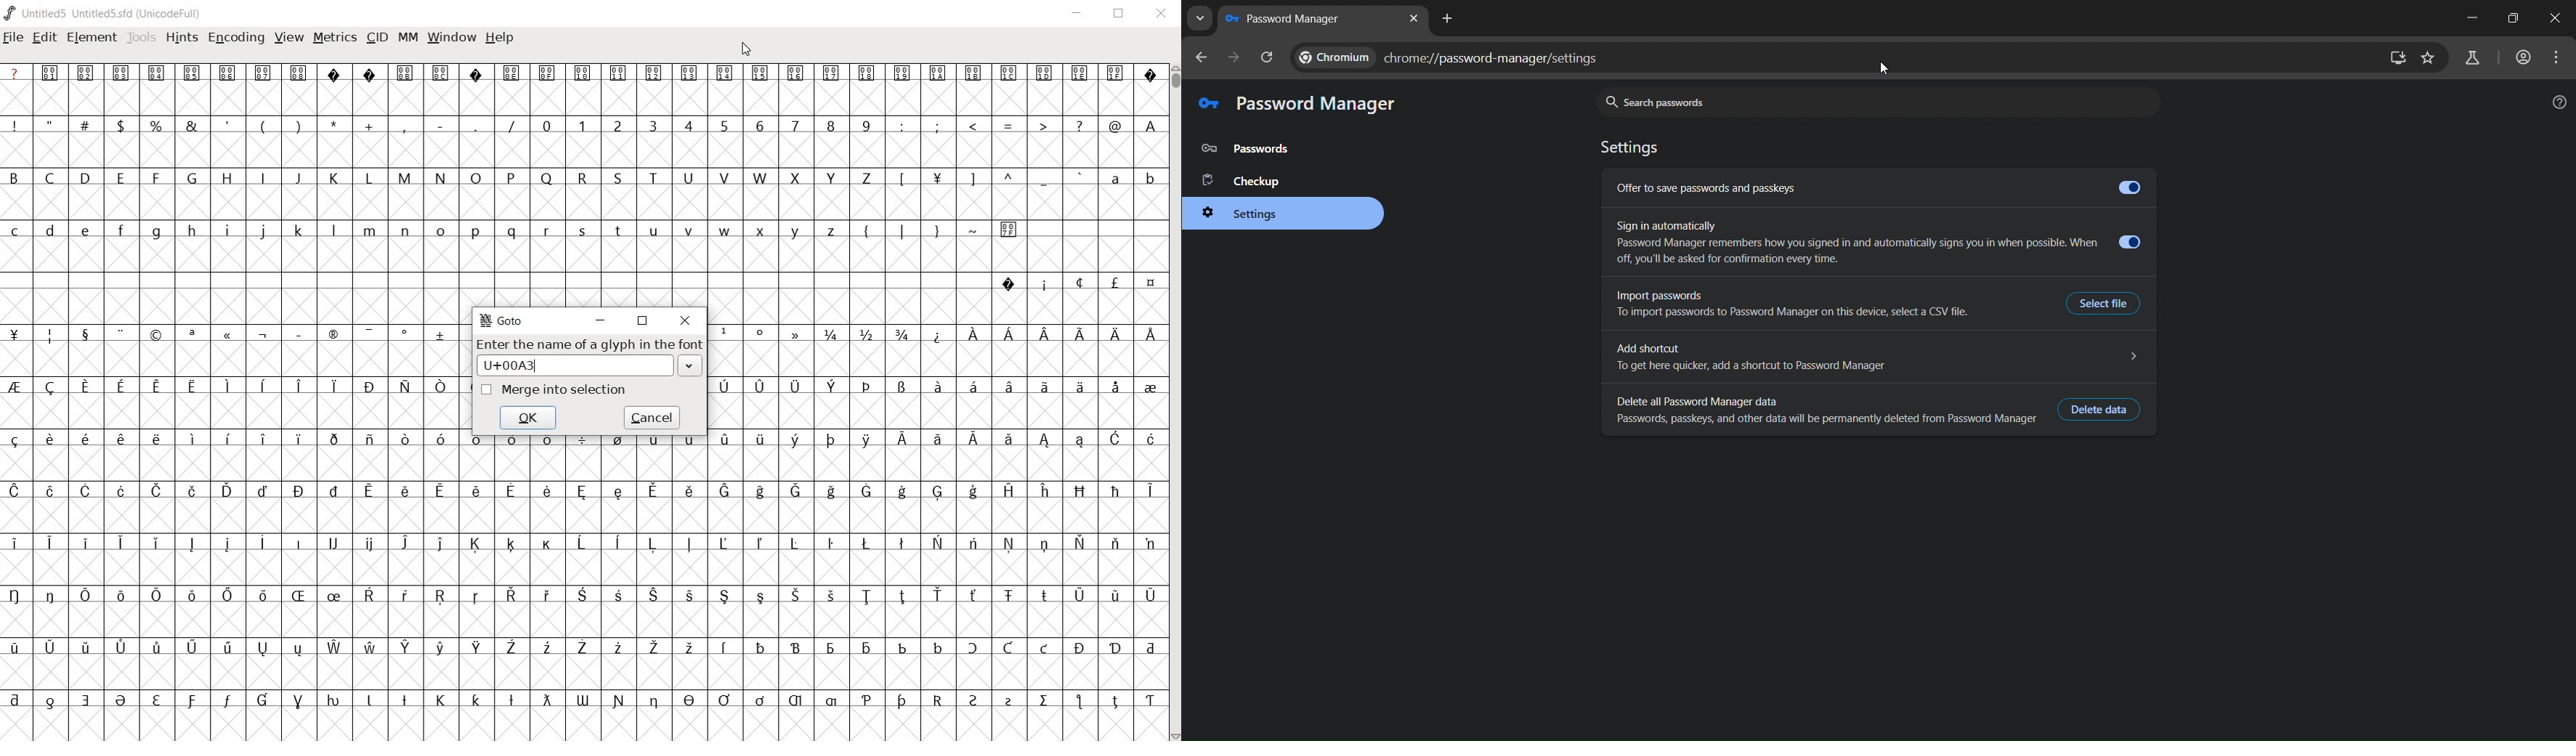 The height and width of the screenshot is (756, 2576). Describe the element at coordinates (335, 489) in the screenshot. I see `Symbol` at that location.